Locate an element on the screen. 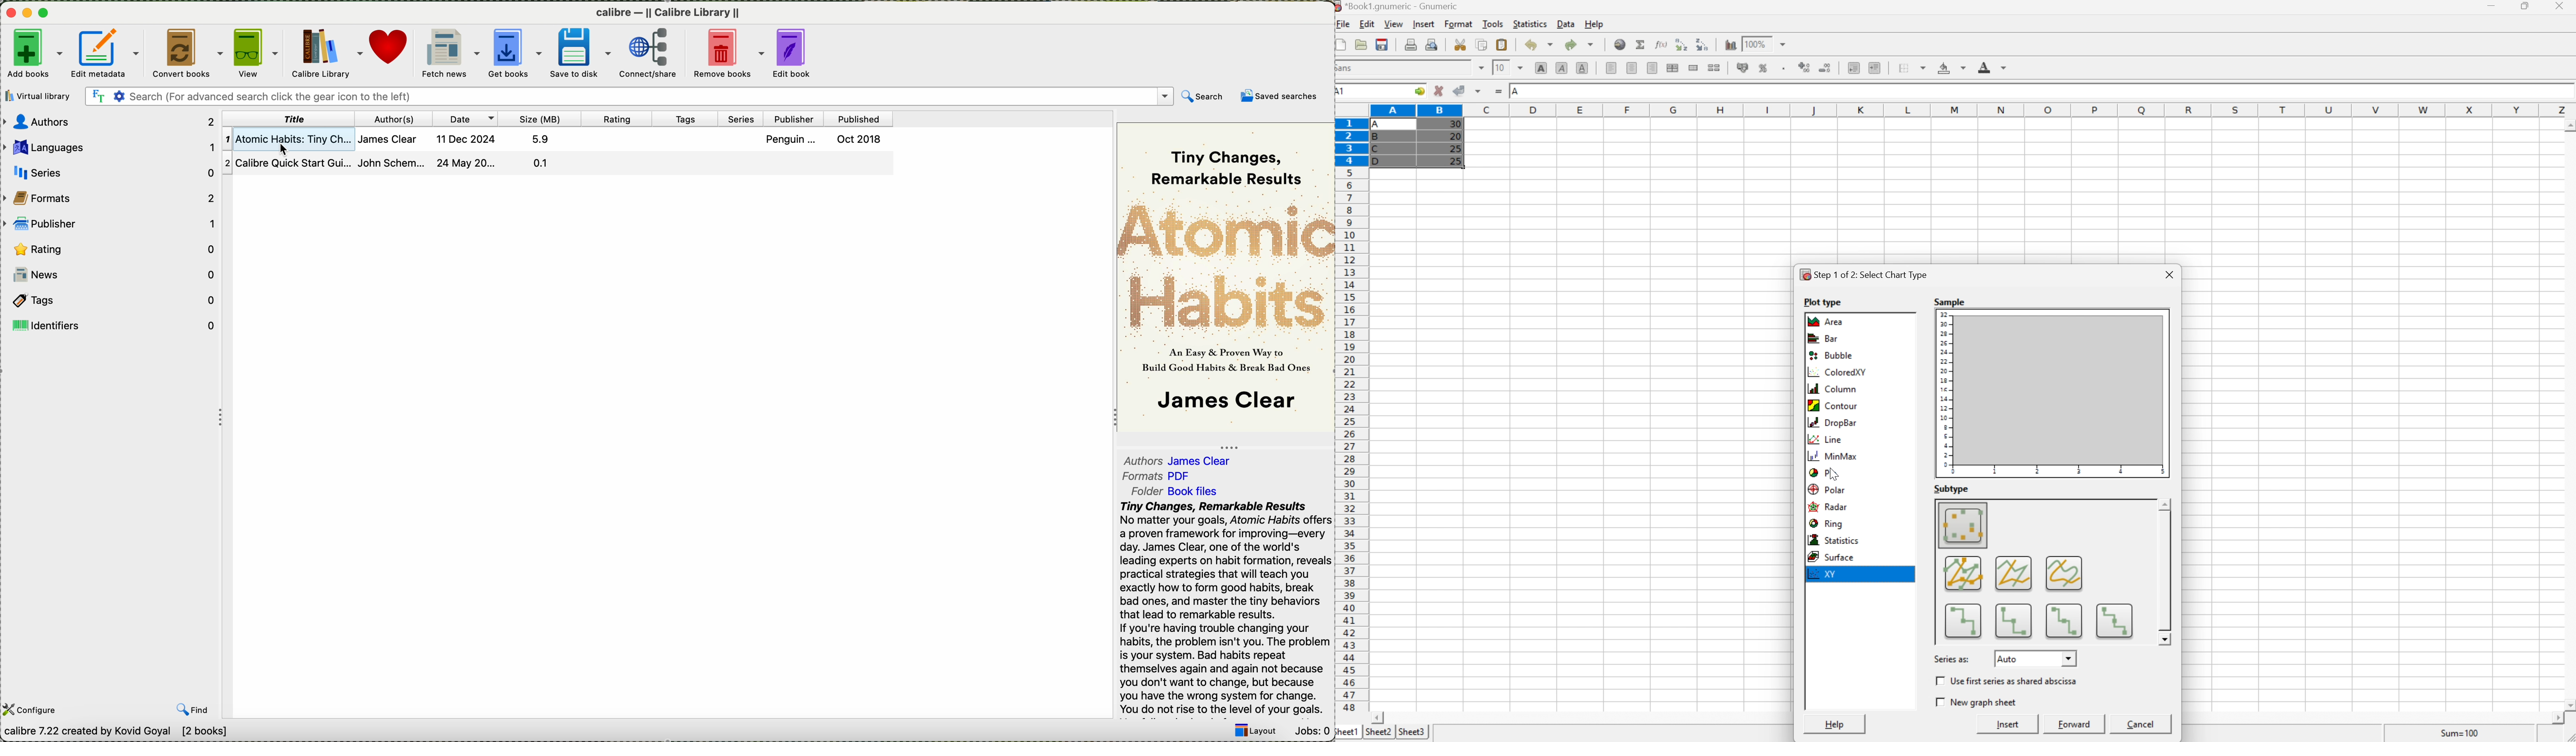  Merge horizontally across the selection is located at coordinates (1672, 67).